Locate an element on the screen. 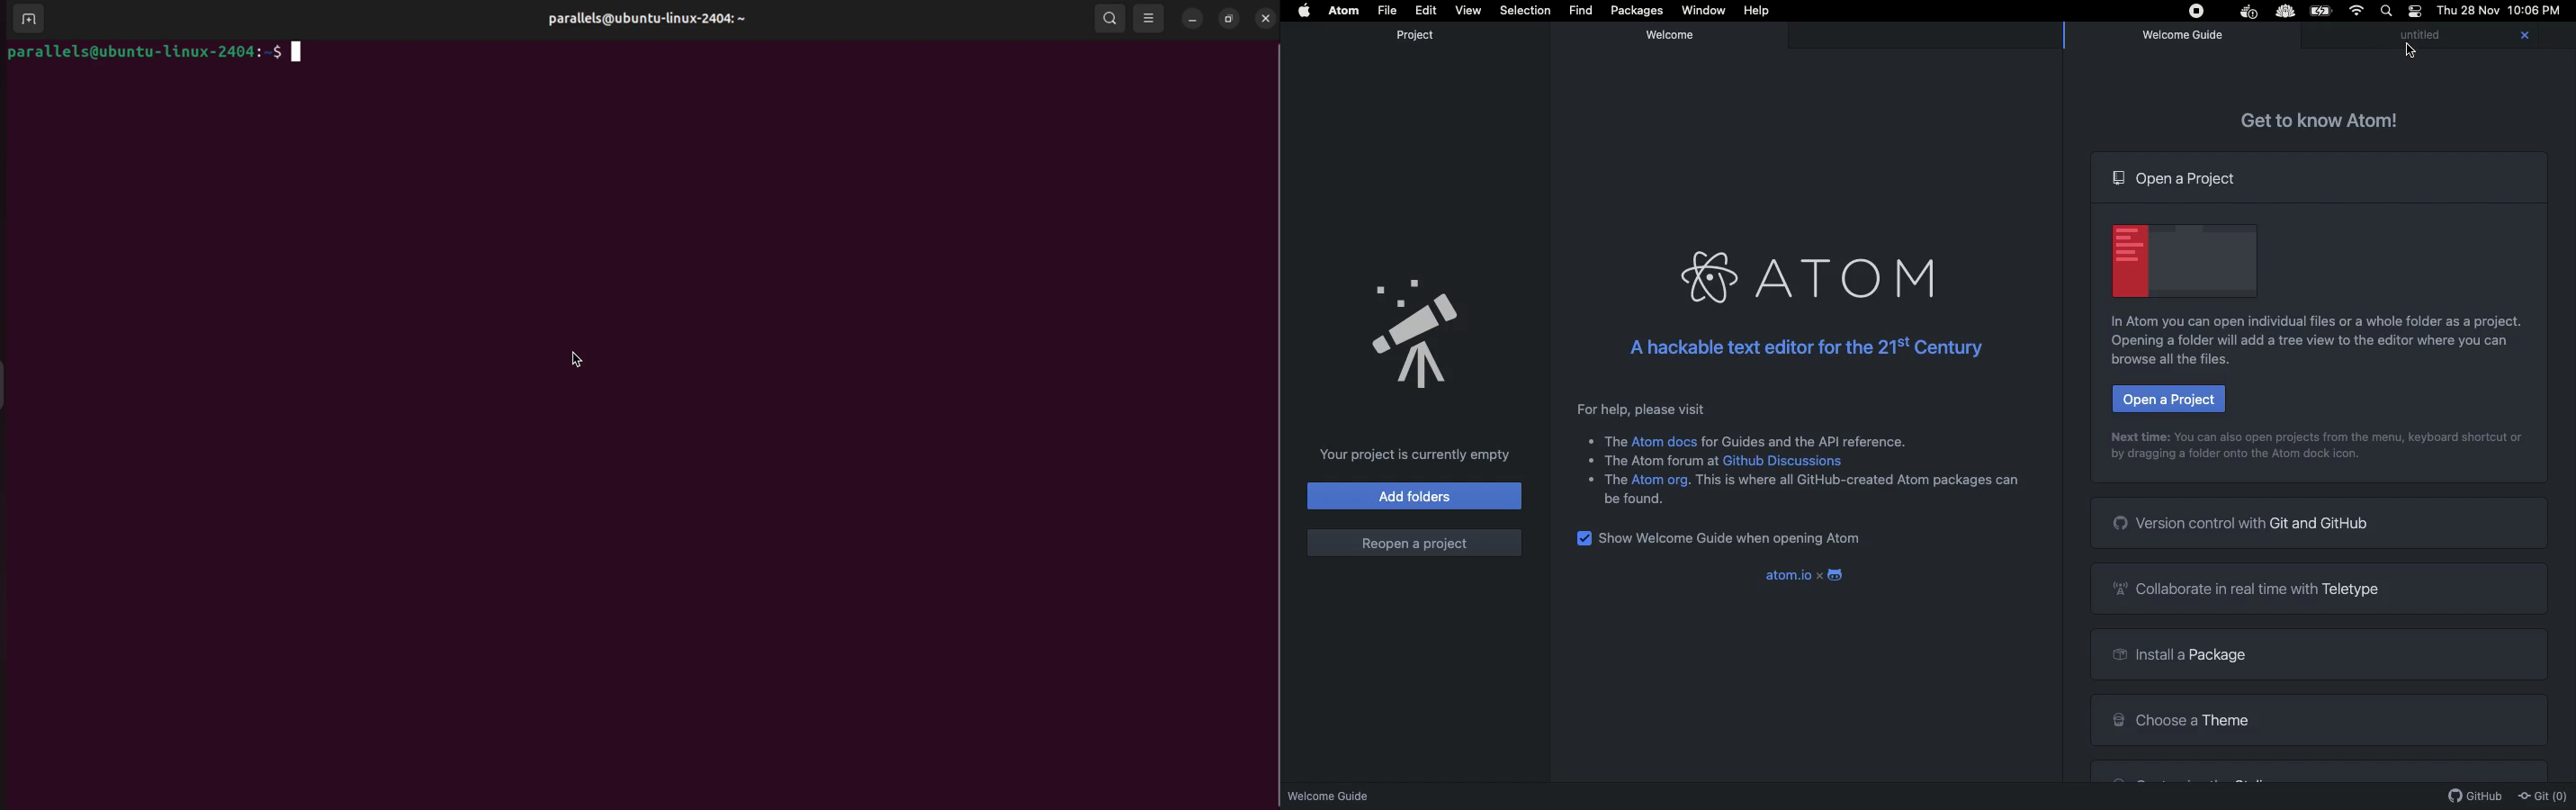 This screenshot has width=2576, height=812. atom.io is located at coordinates (1778, 574).